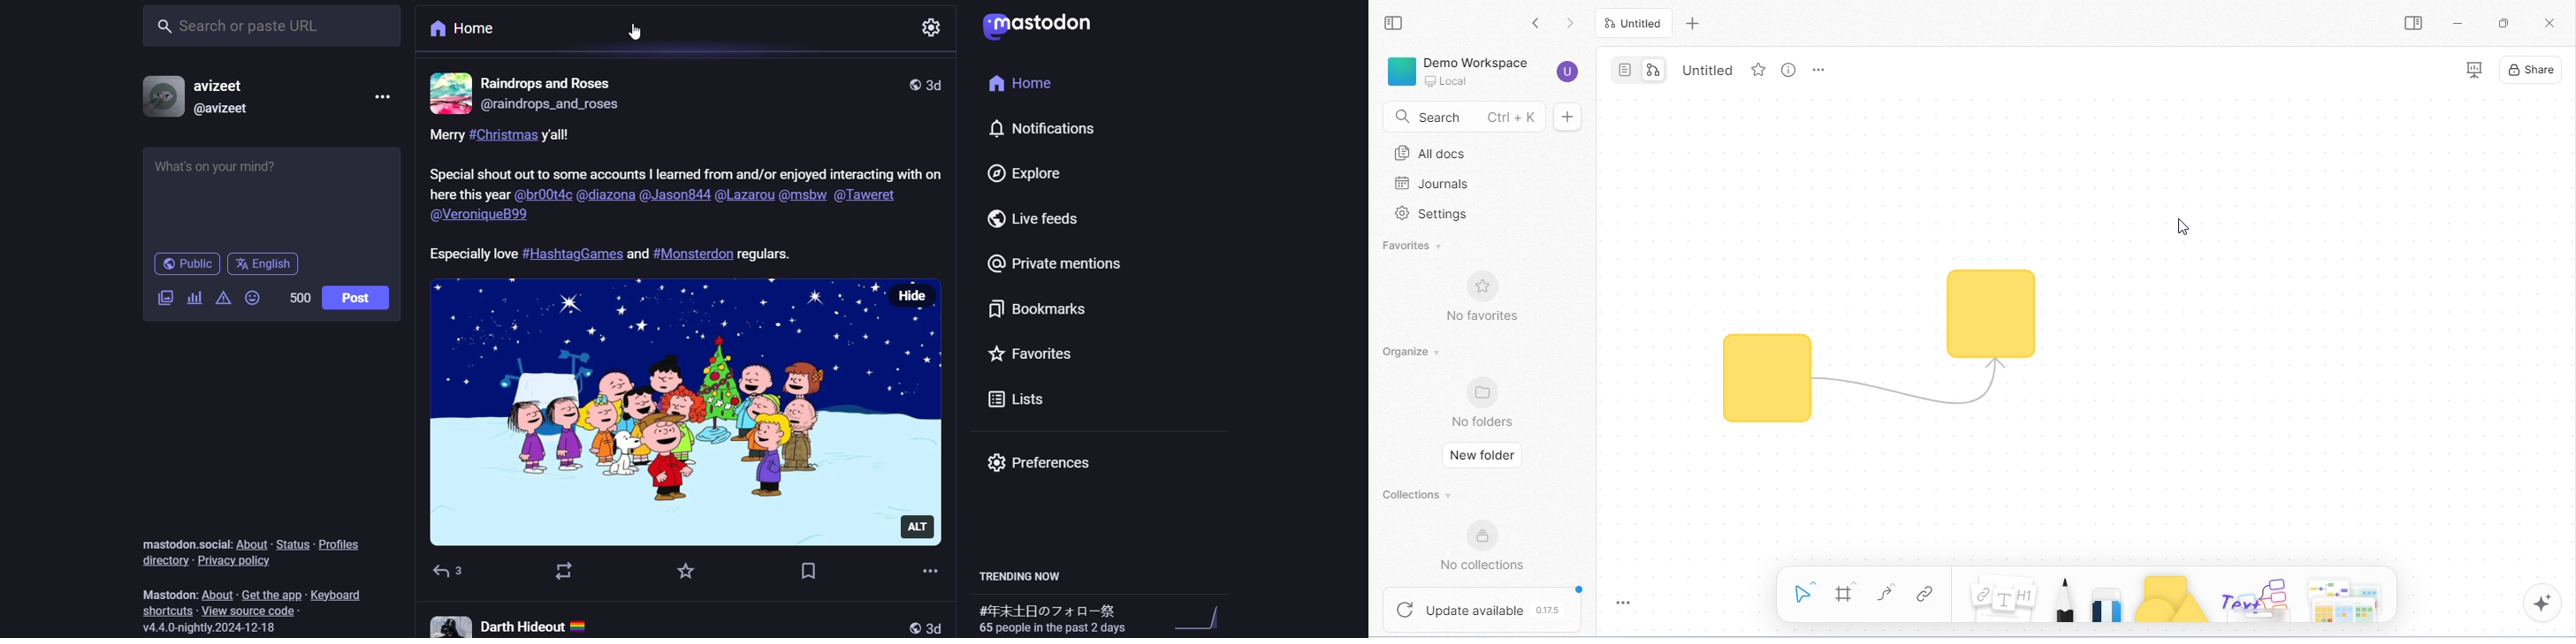 The width and height of the screenshot is (2576, 644). I want to click on notes, so click(2003, 599).